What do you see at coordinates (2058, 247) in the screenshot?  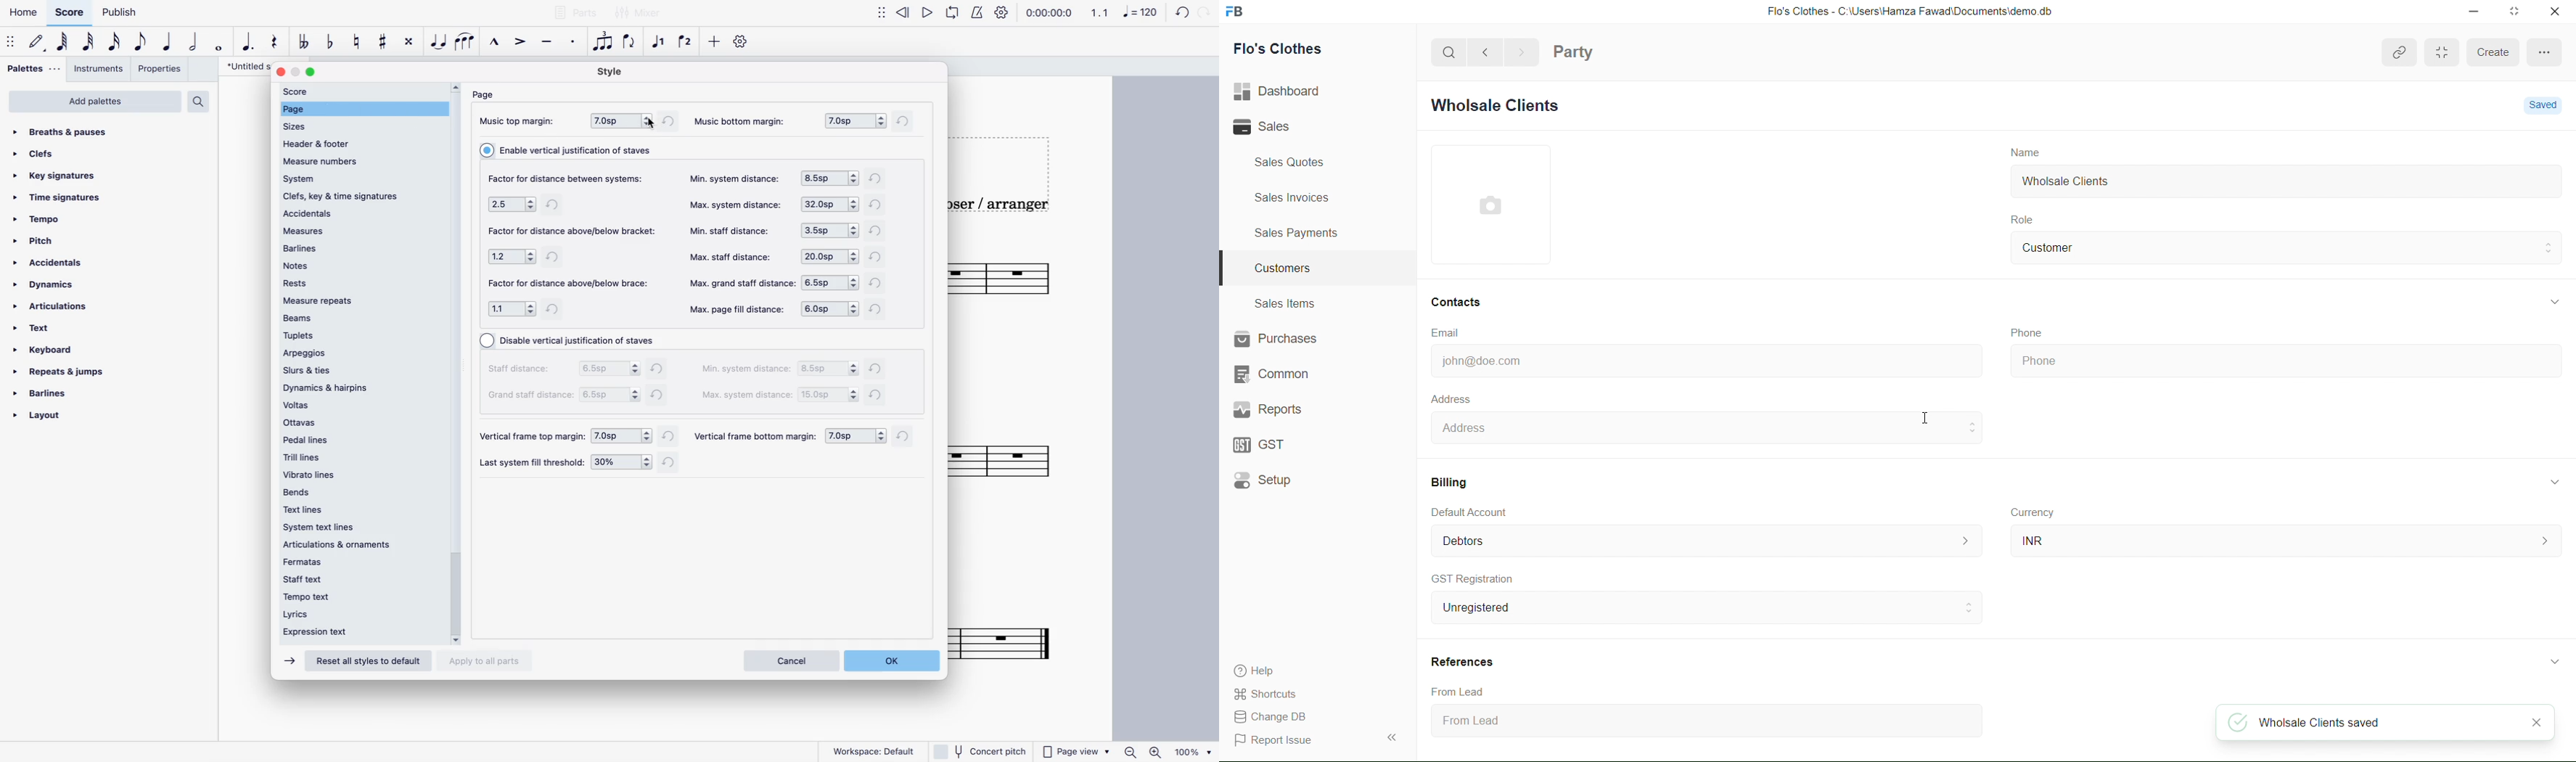 I see `Customer` at bounding box center [2058, 247].